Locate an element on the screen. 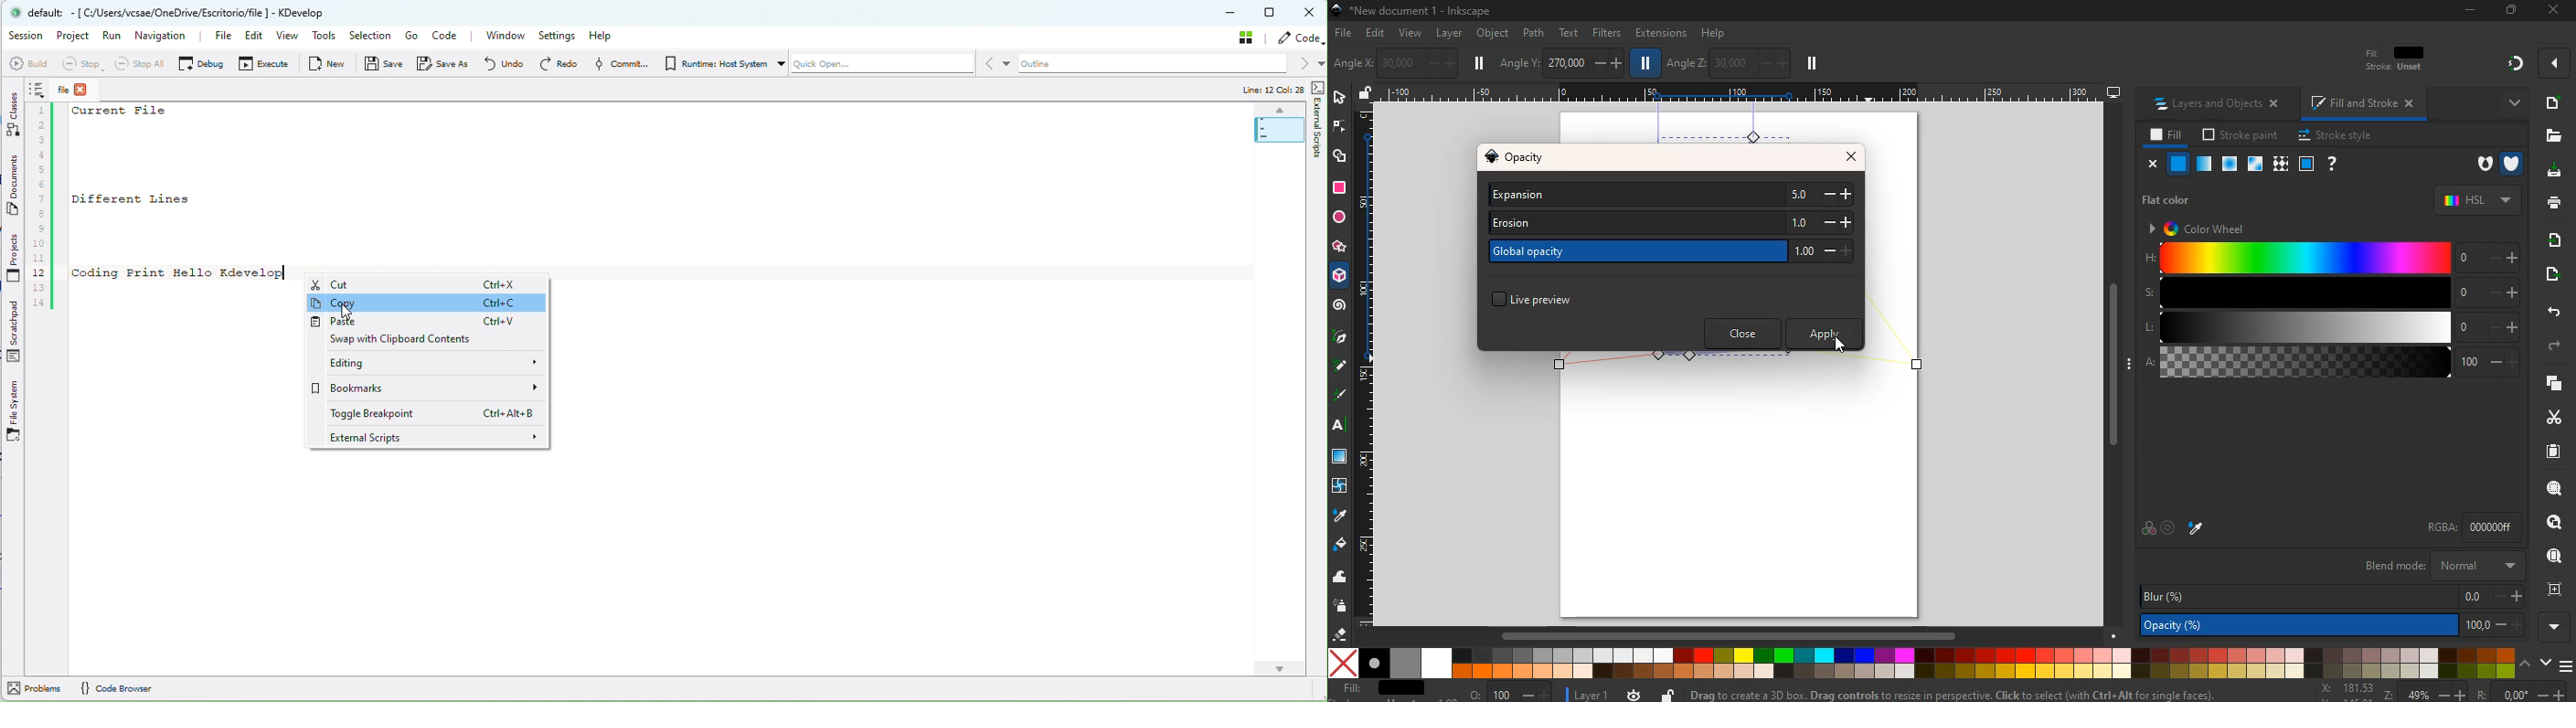 This screenshot has width=2576, height=728. a is located at coordinates (2331, 365).